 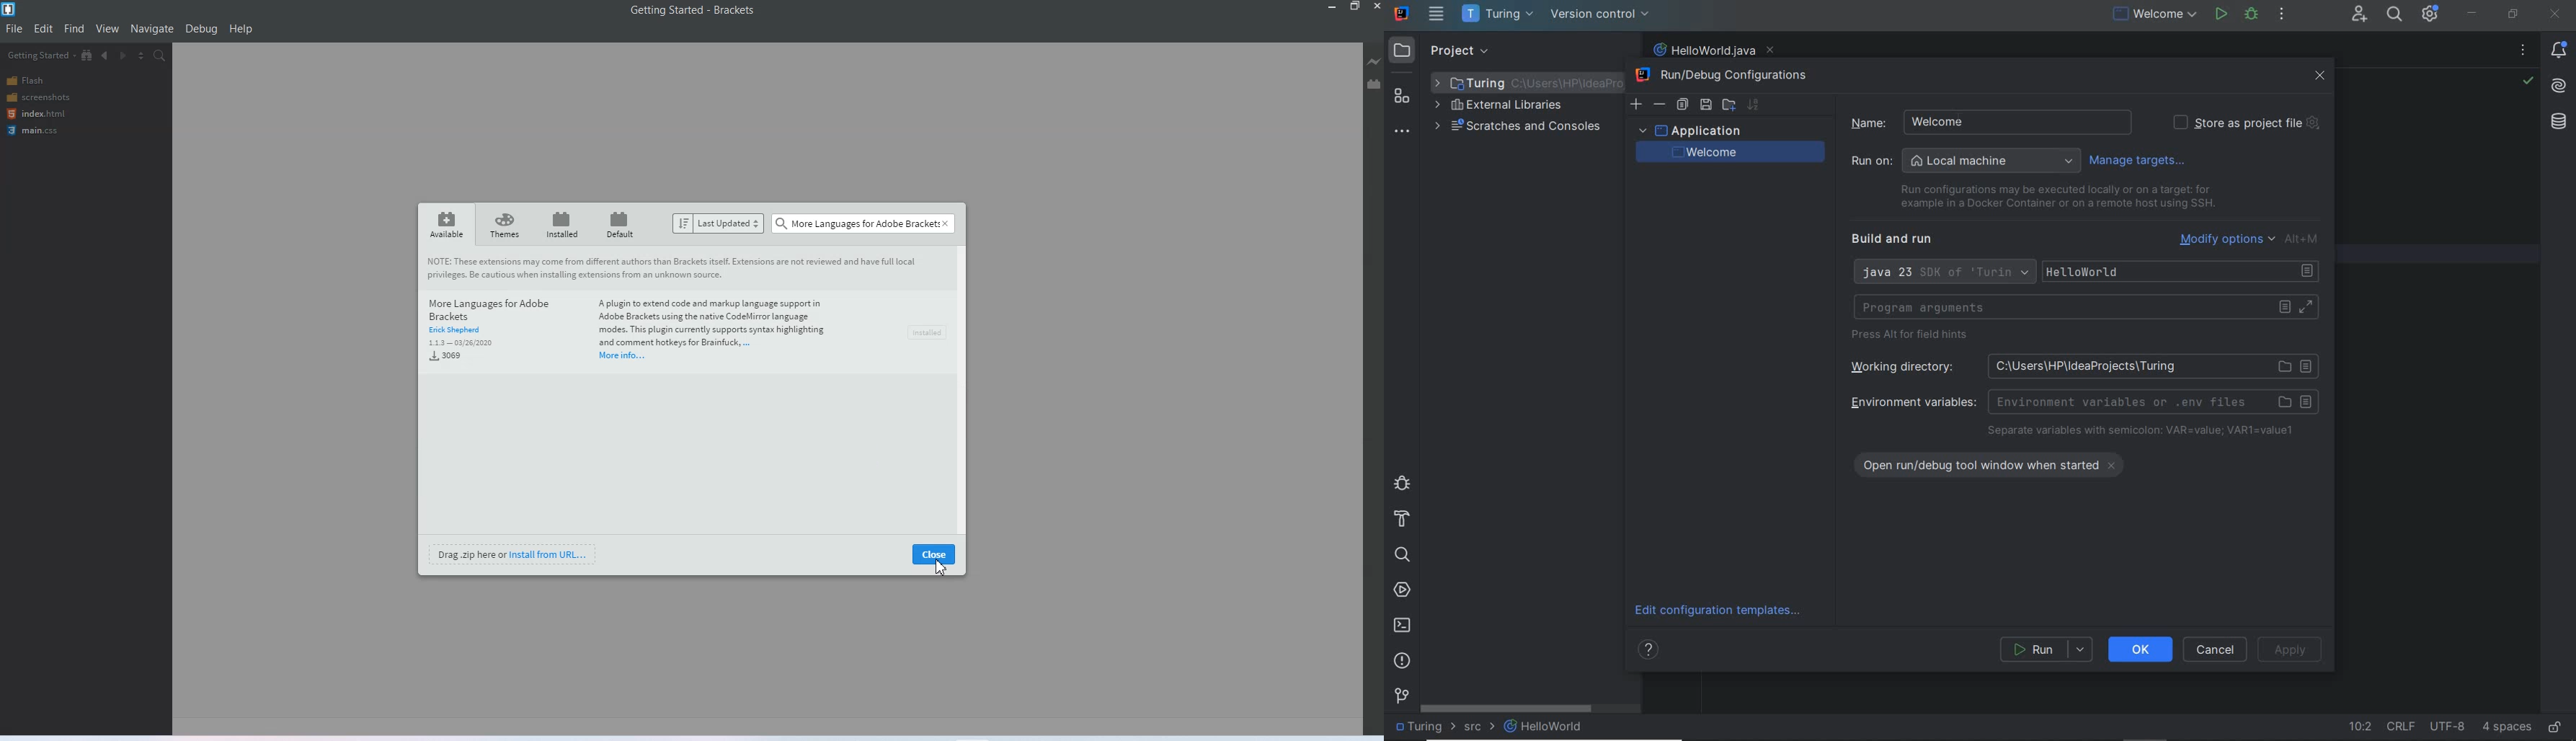 I want to click on Screenshots, so click(x=48, y=98).